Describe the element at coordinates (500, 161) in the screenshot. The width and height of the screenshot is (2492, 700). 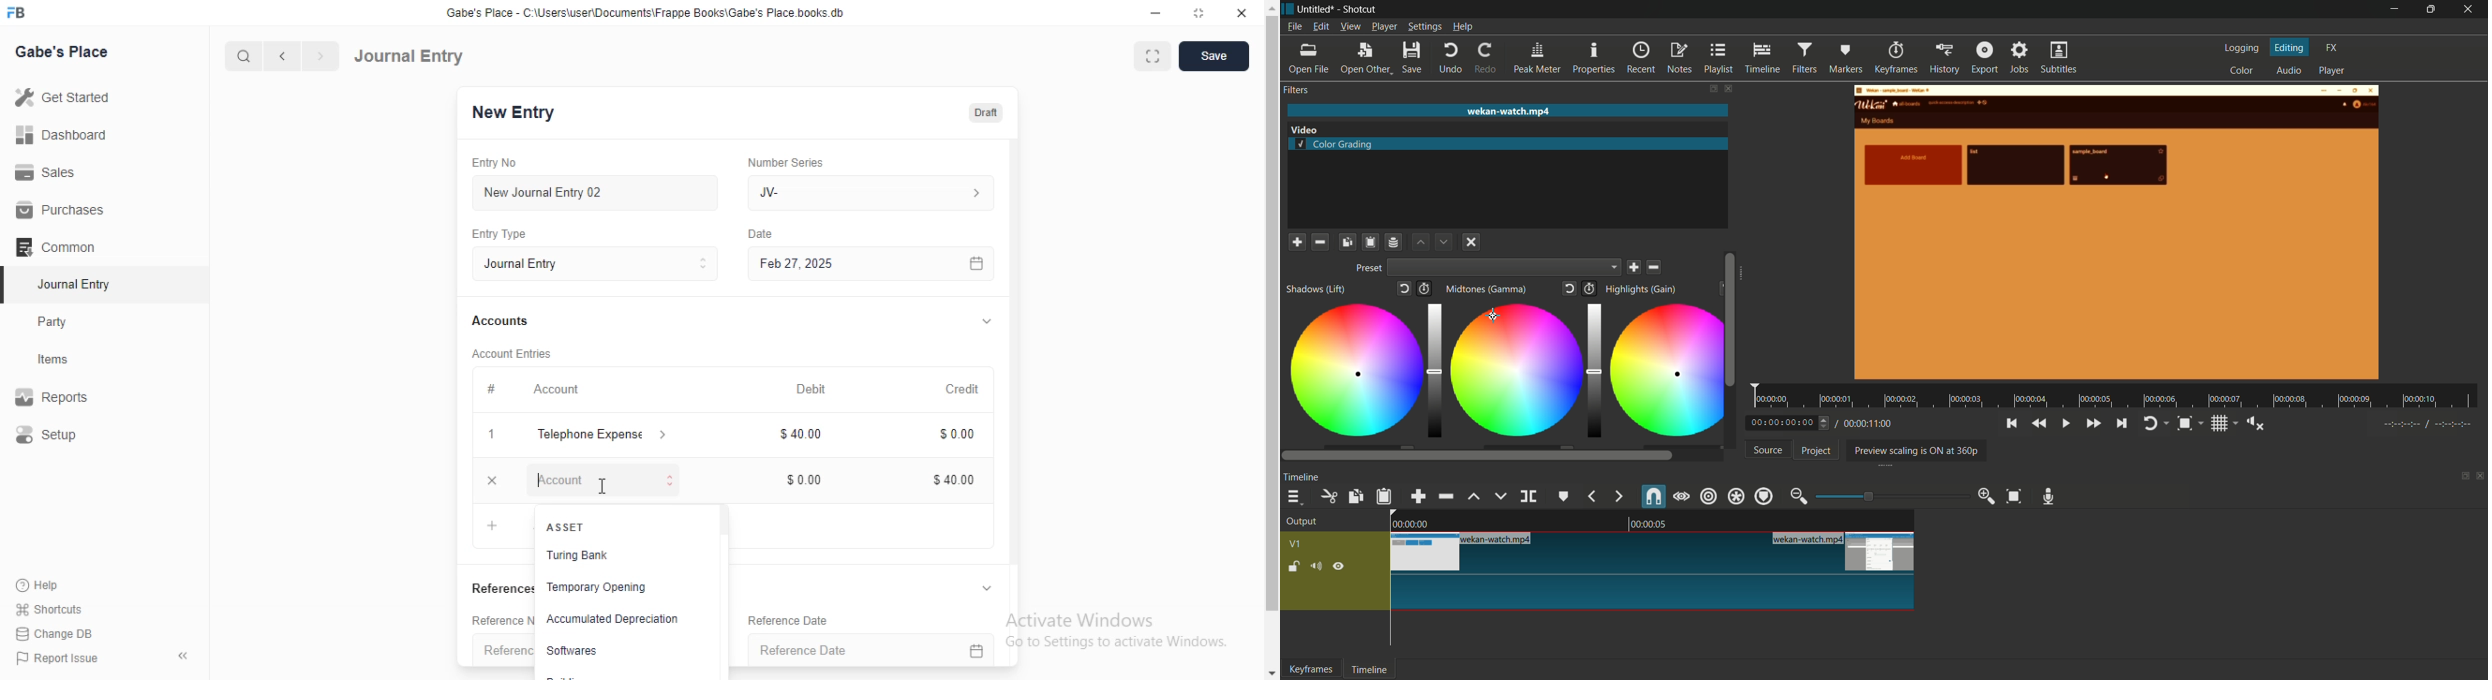
I see `Entry No` at that location.